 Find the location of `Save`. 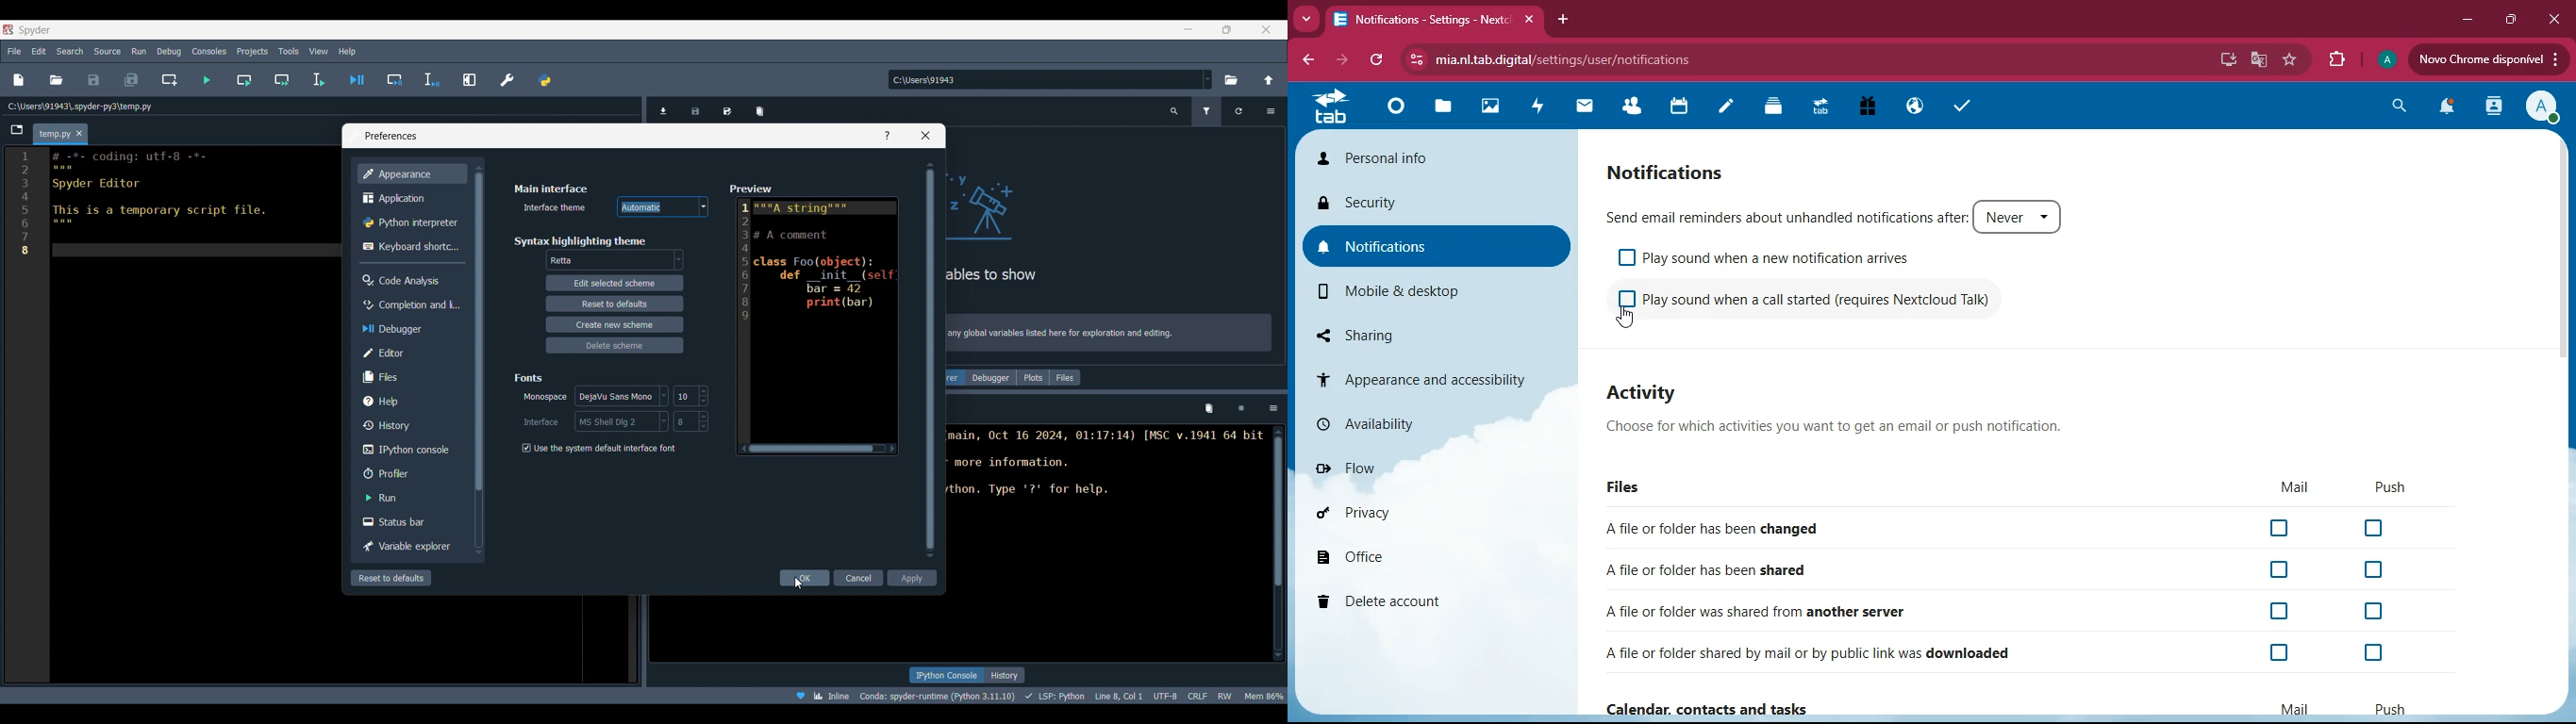

Save is located at coordinates (93, 80).